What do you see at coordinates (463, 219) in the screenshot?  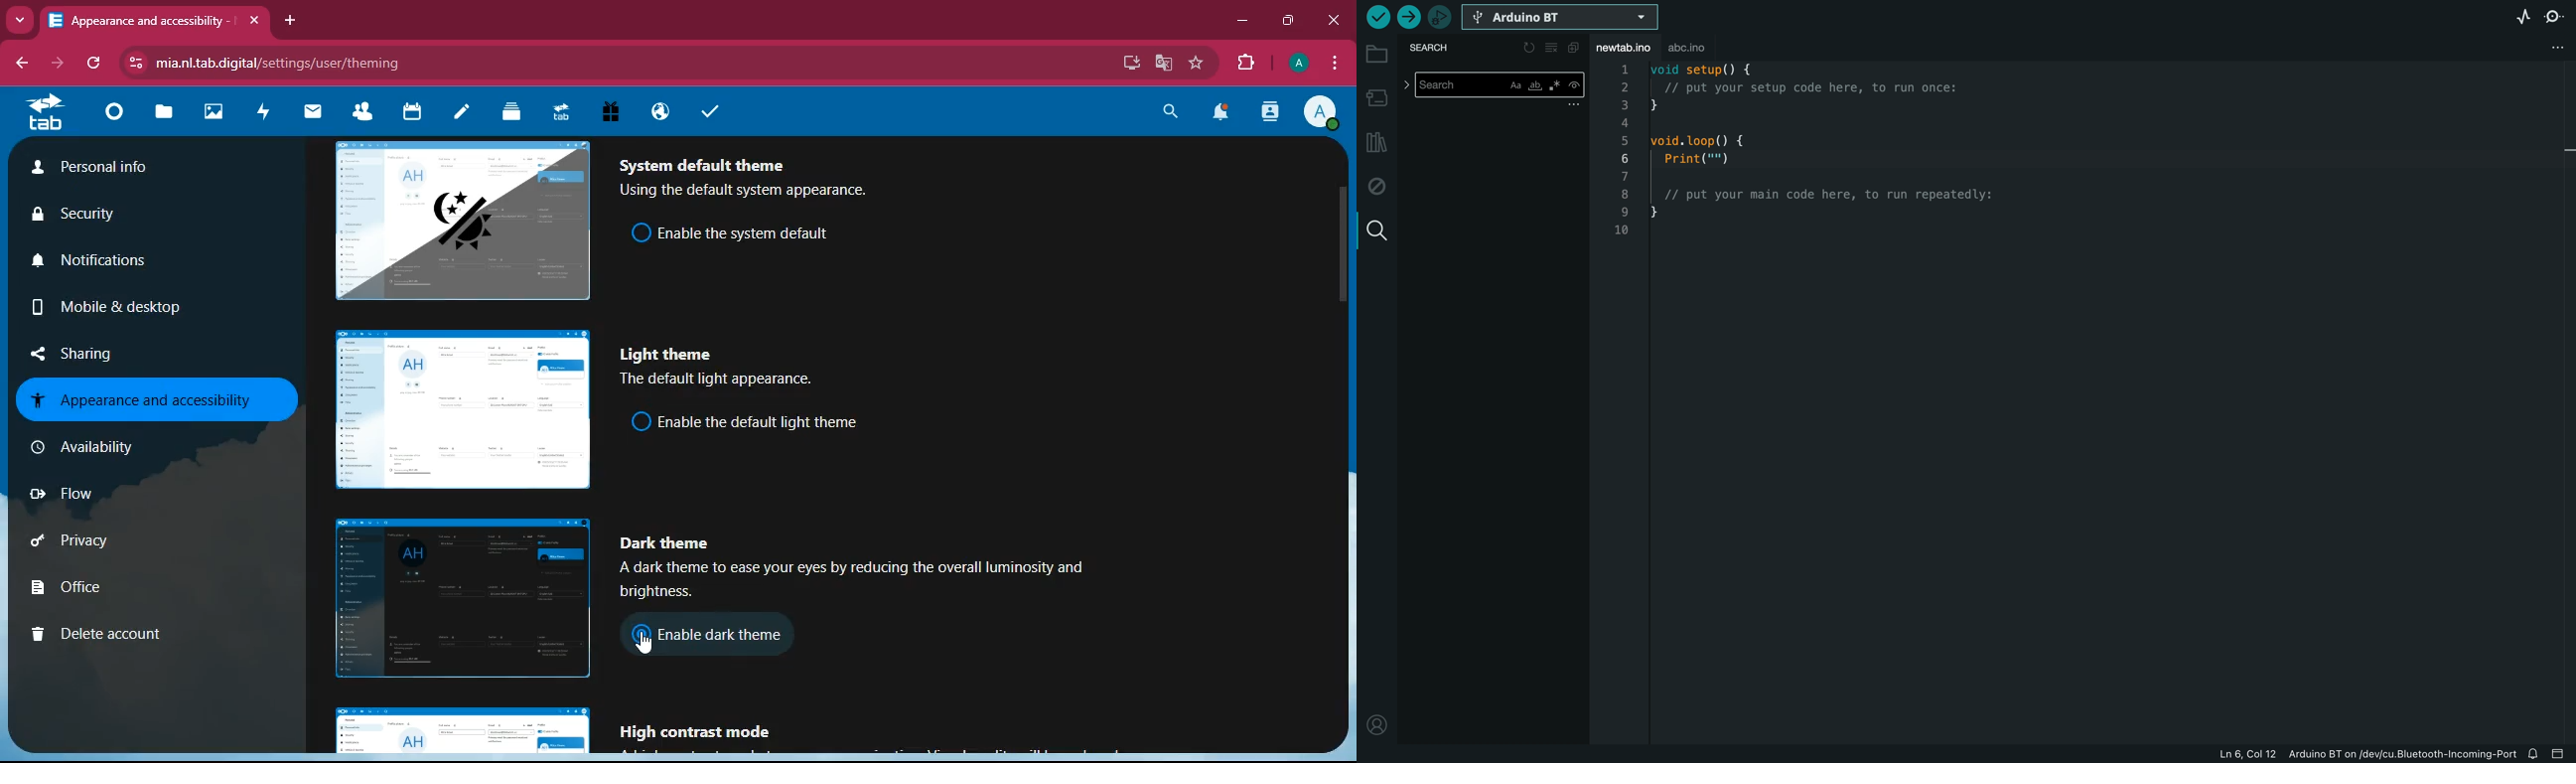 I see `image` at bounding box center [463, 219].